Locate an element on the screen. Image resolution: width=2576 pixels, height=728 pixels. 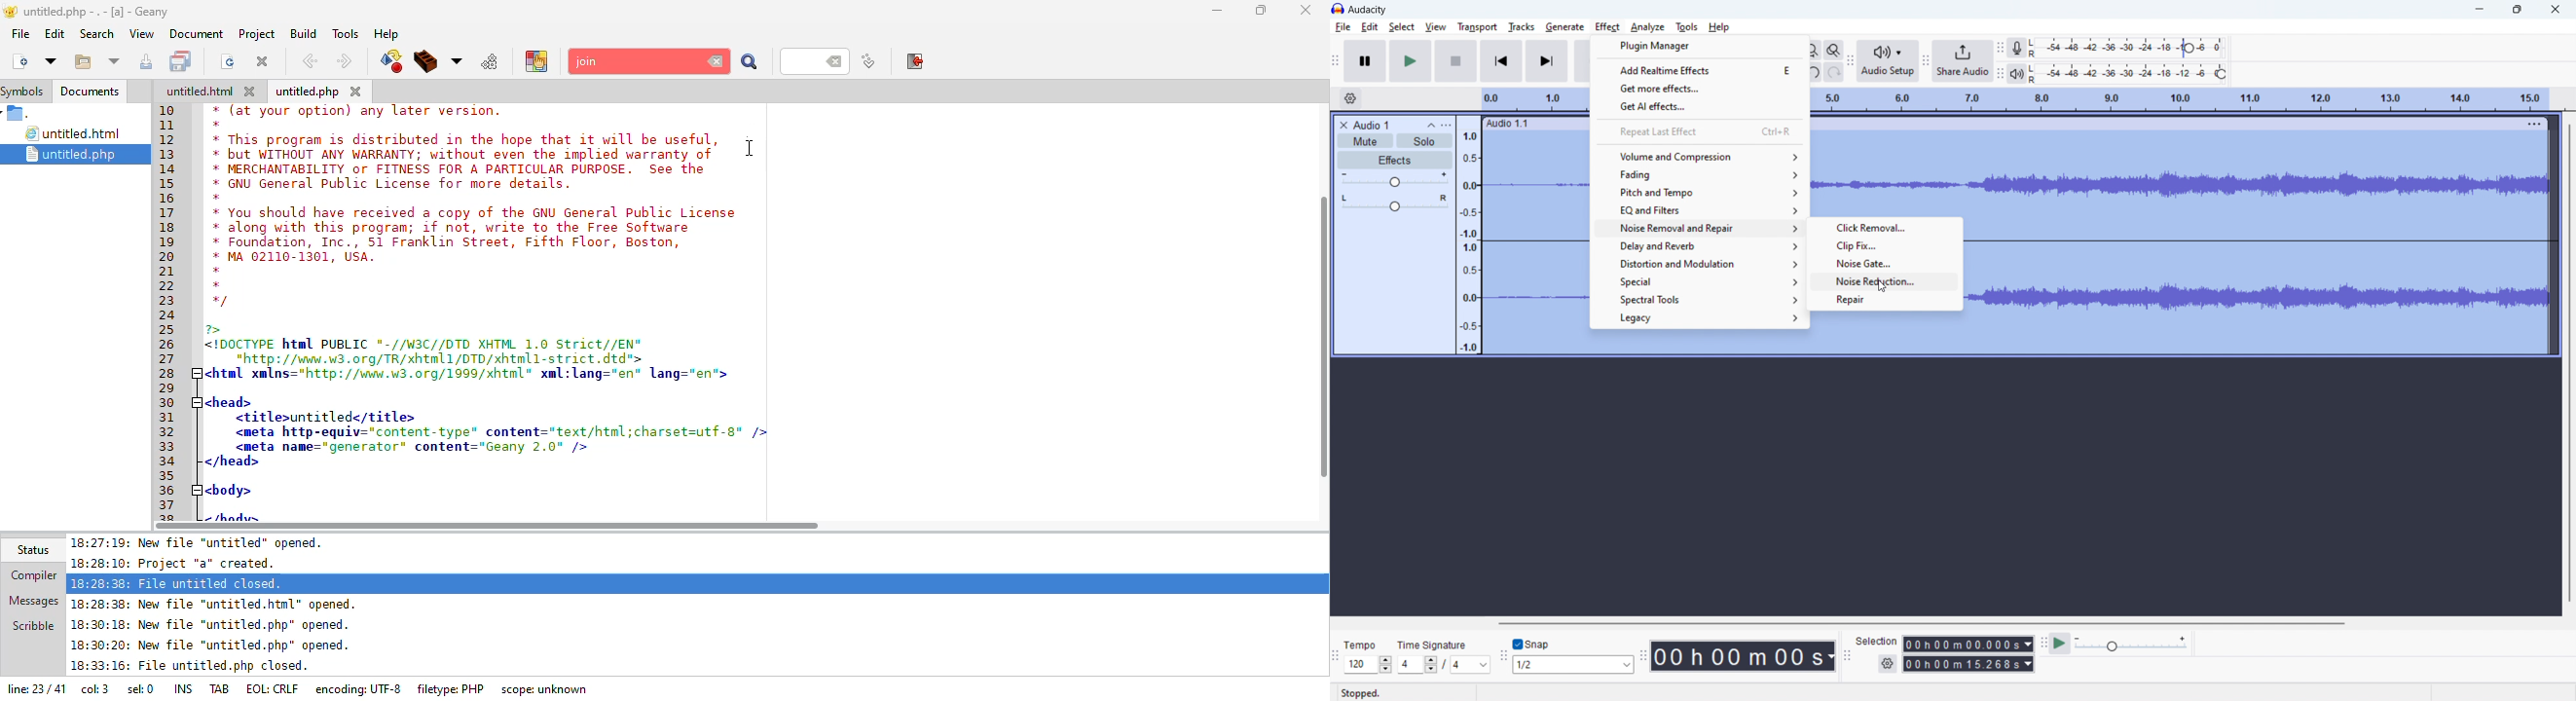
select snapping is located at coordinates (1572, 665).